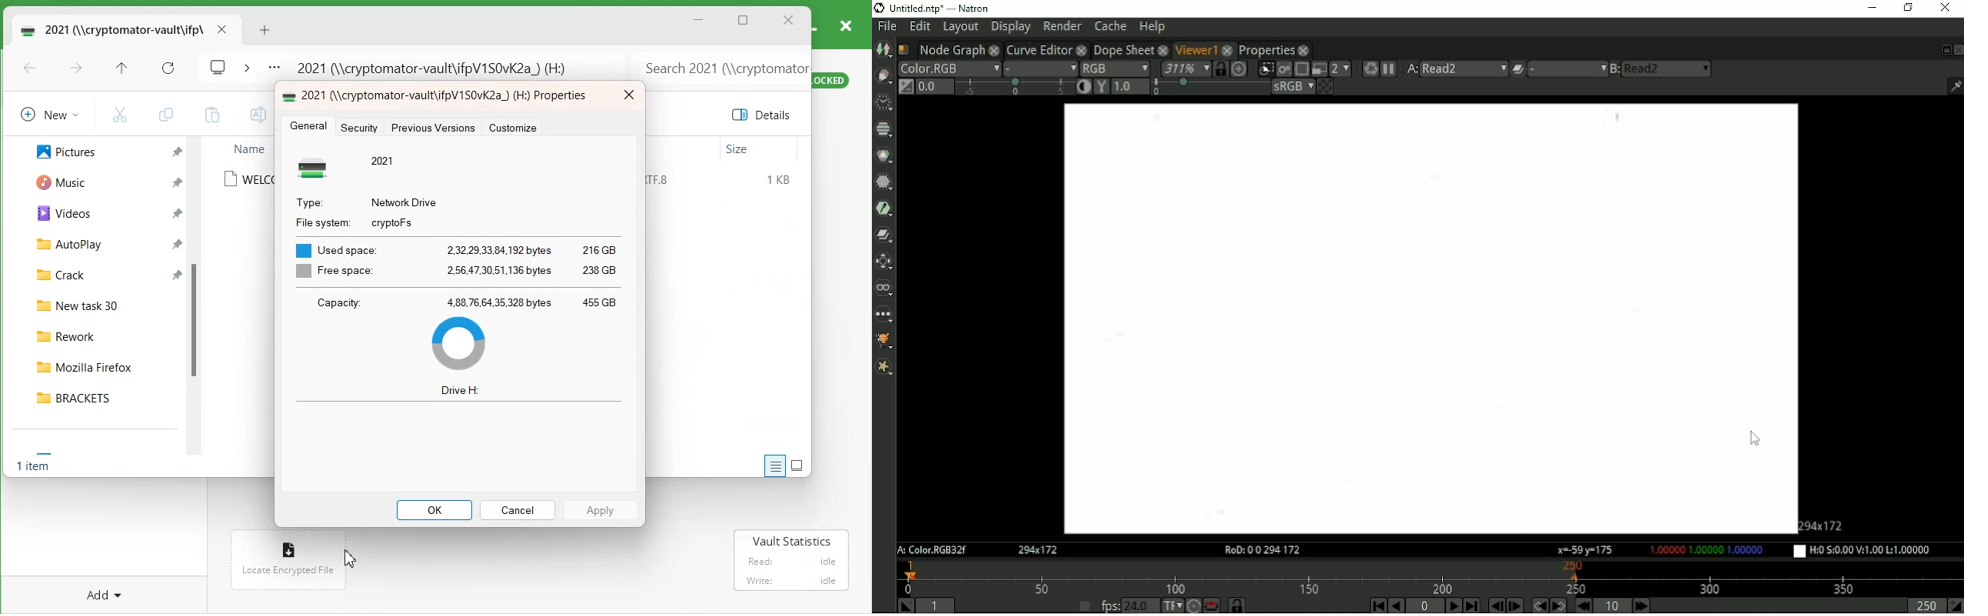 The width and height of the screenshot is (1988, 616). What do you see at coordinates (598, 249) in the screenshot?
I see `216GB` at bounding box center [598, 249].